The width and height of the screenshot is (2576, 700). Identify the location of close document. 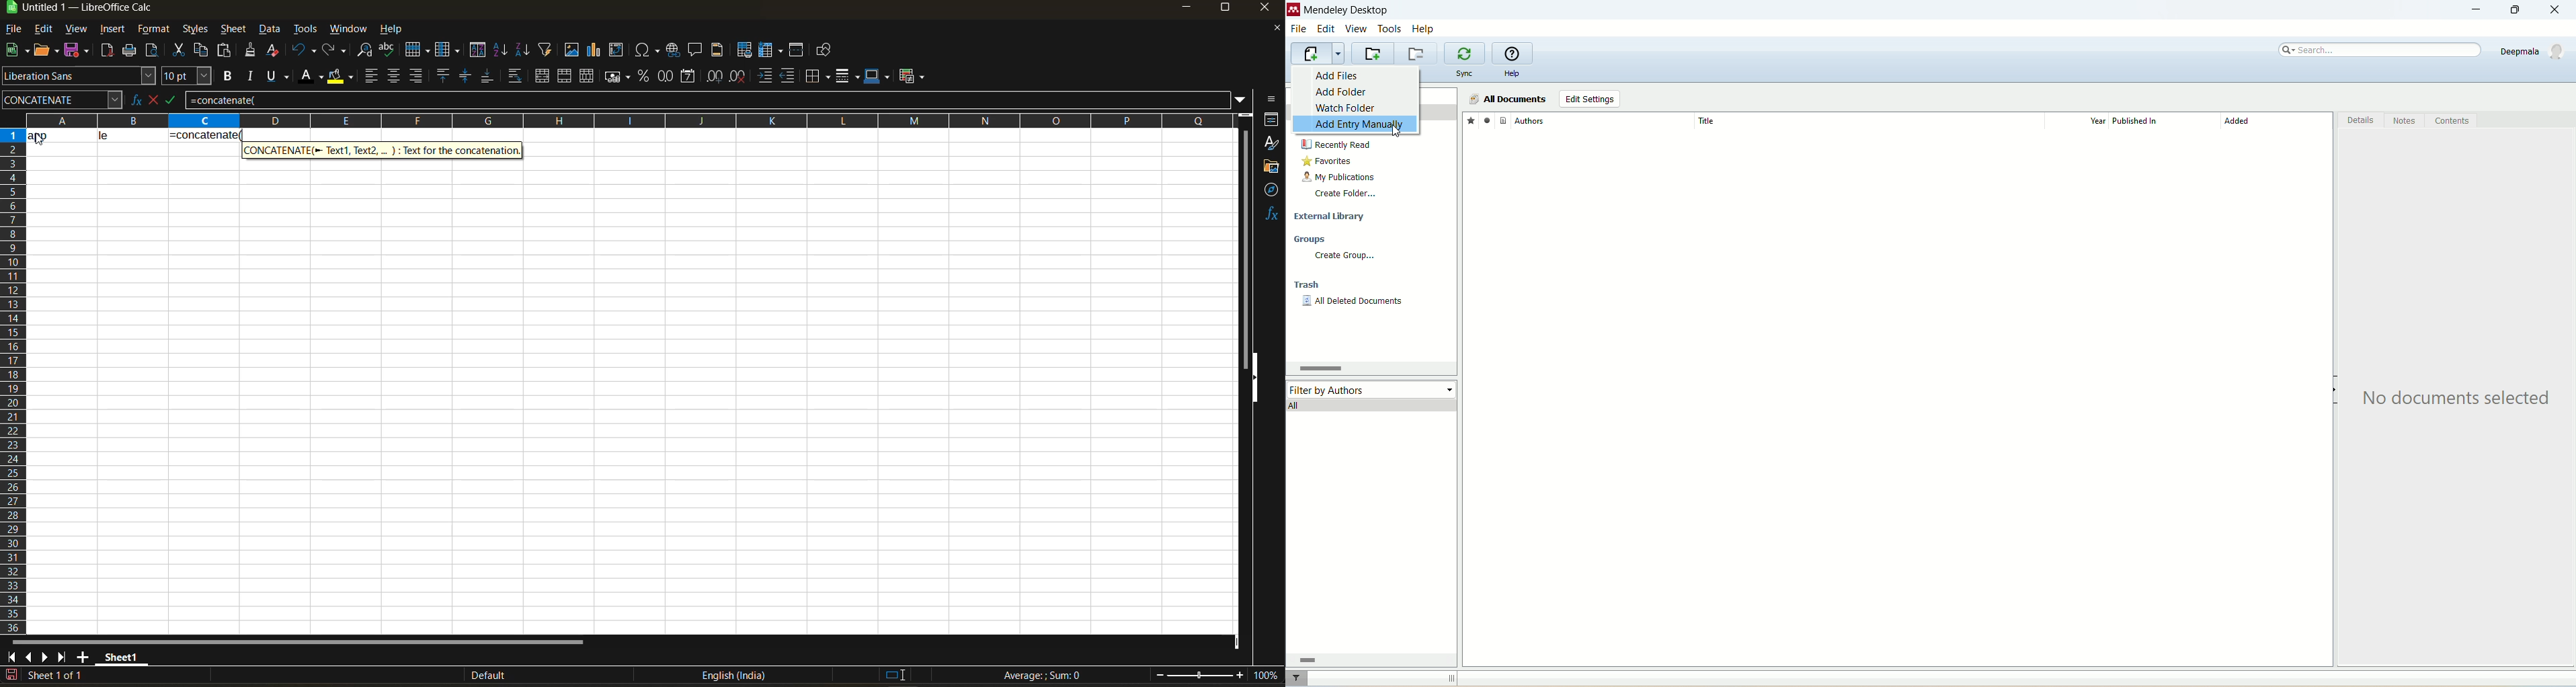
(1272, 31).